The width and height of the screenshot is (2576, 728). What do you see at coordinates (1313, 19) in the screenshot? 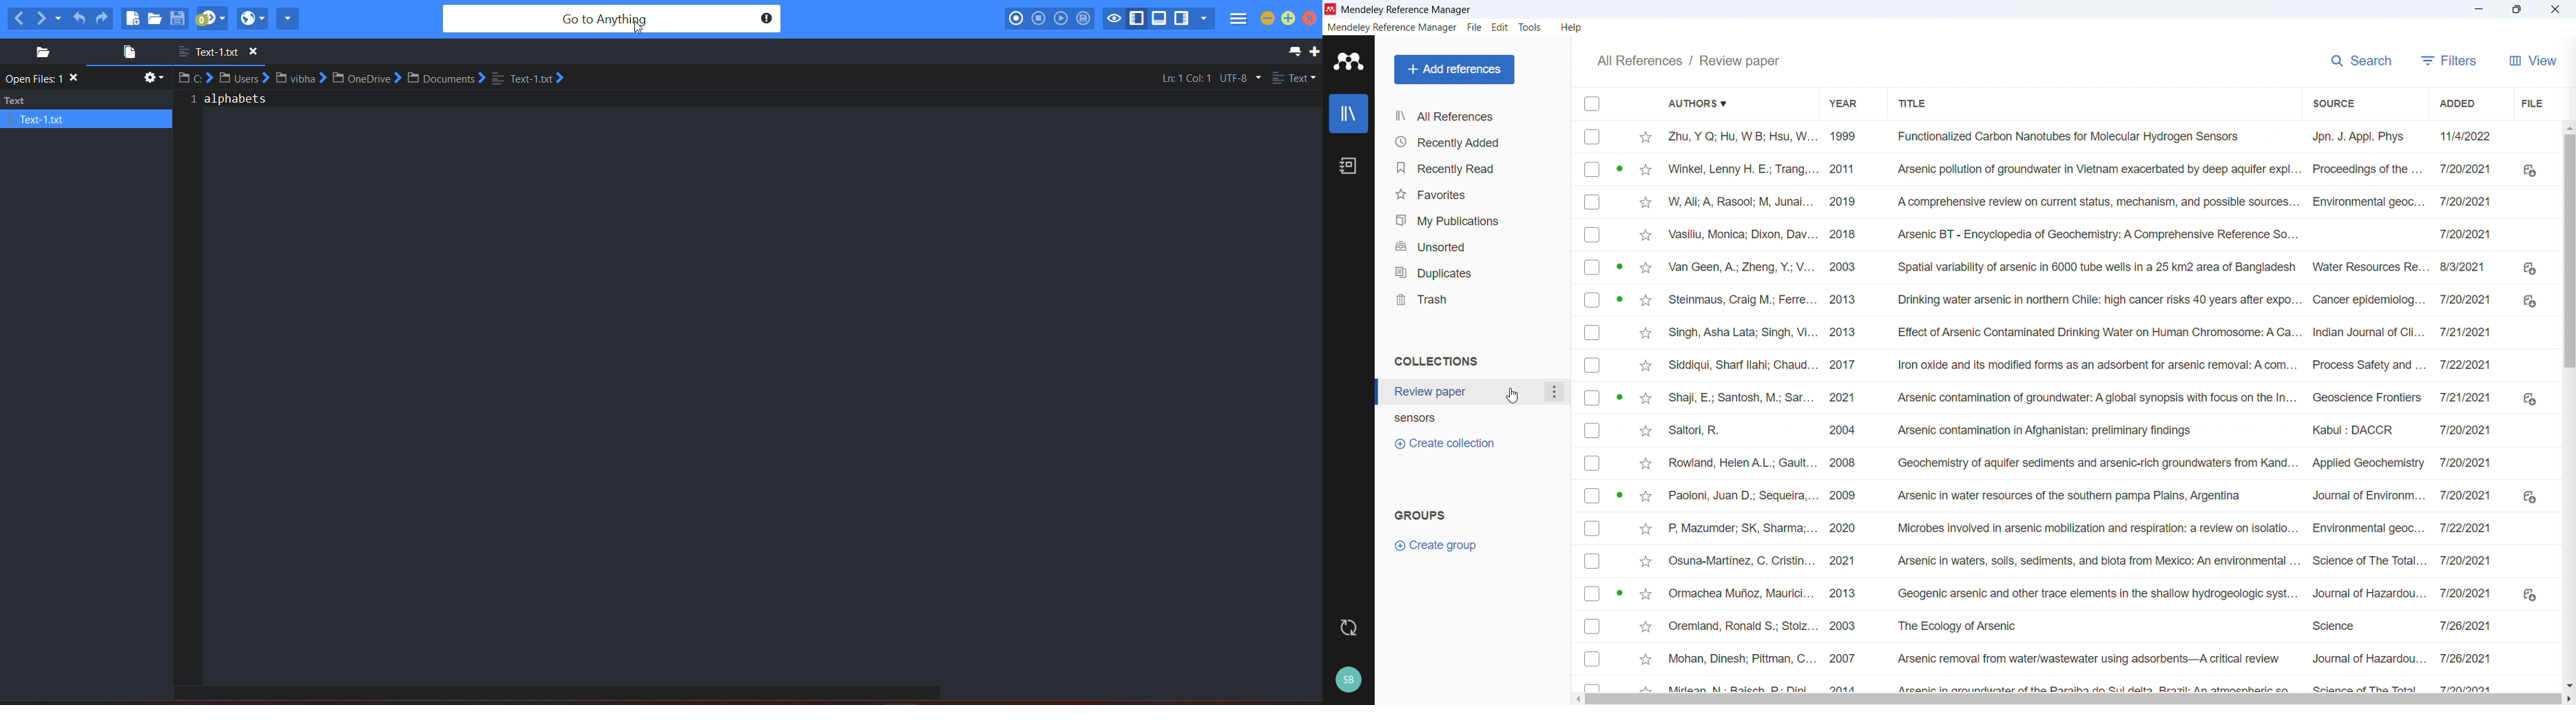
I see `close` at bounding box center [1313, 19].